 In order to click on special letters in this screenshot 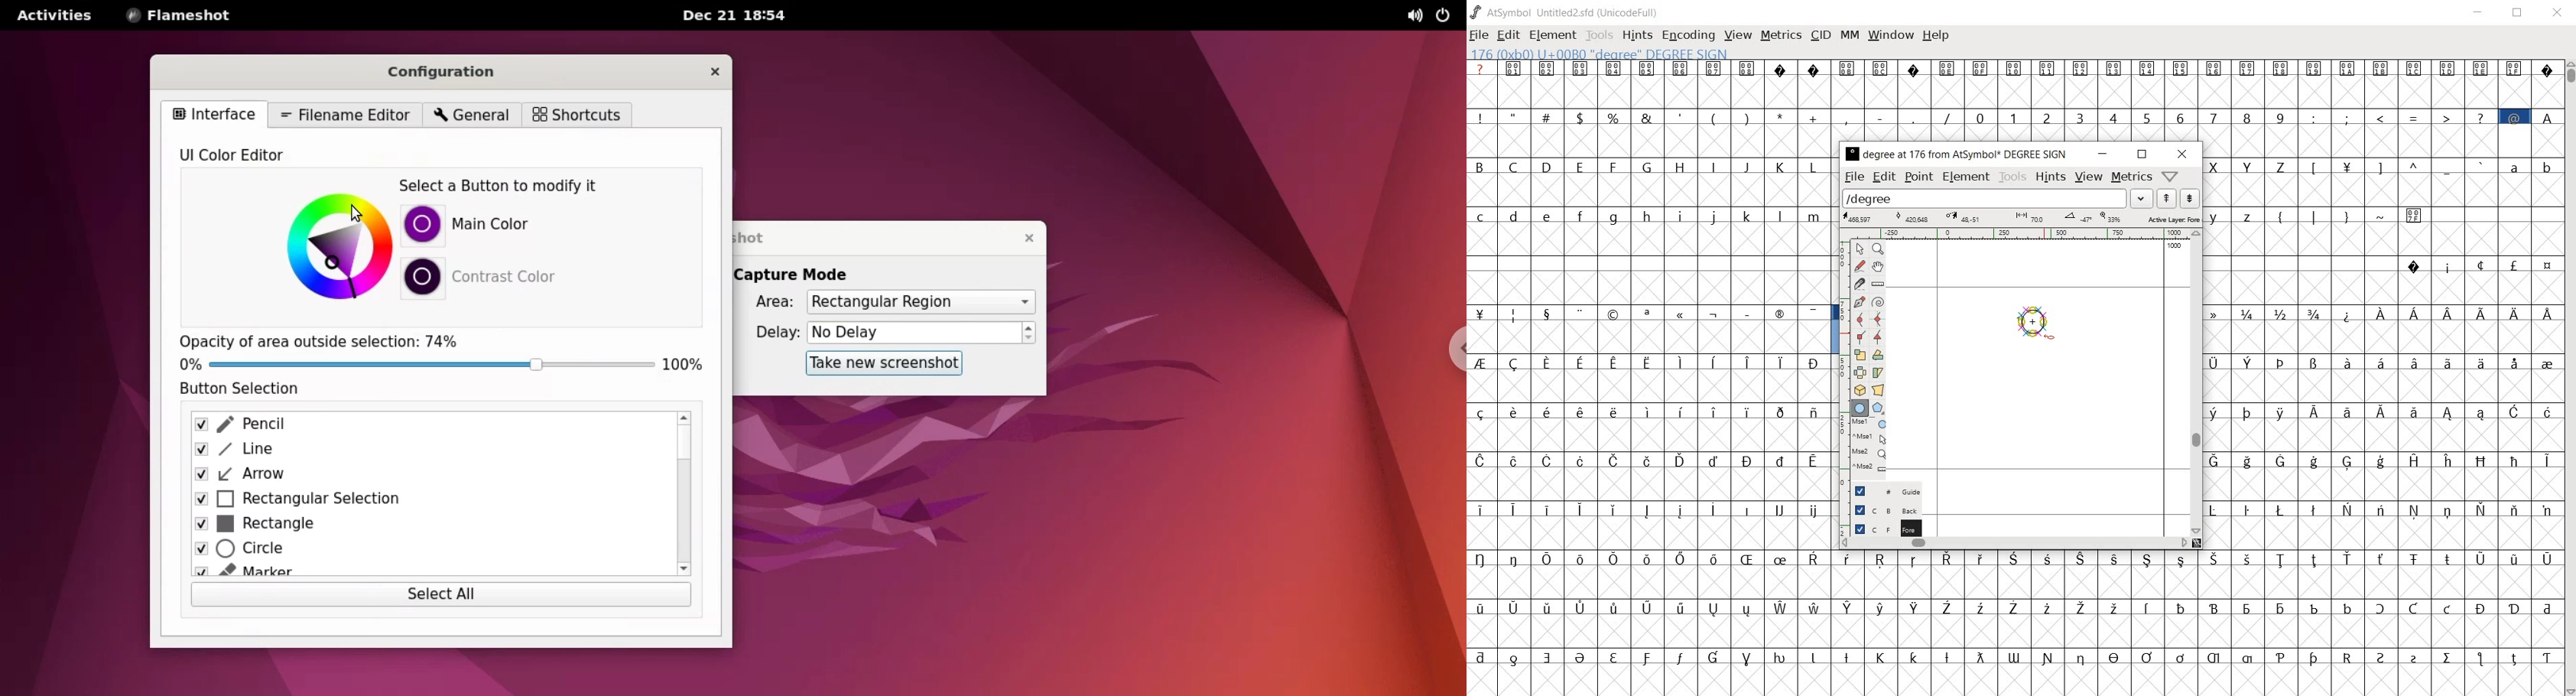, I will do `click(1650, 607)`.